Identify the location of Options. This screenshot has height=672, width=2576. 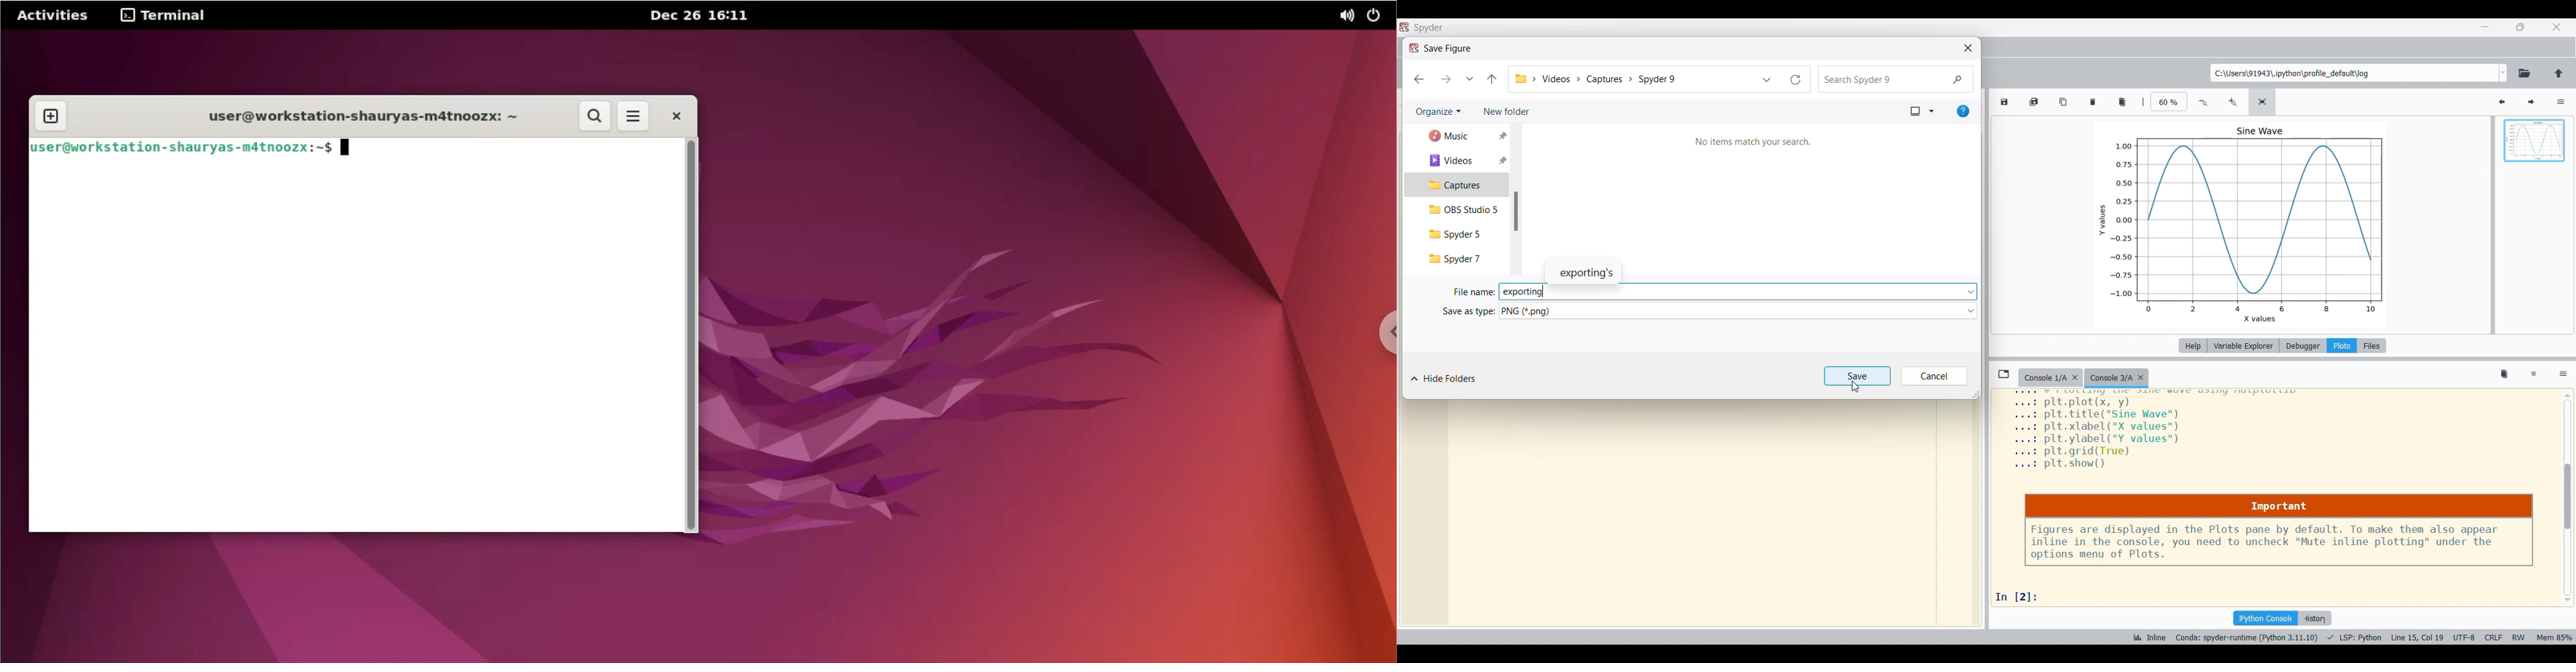
(2561, 102).